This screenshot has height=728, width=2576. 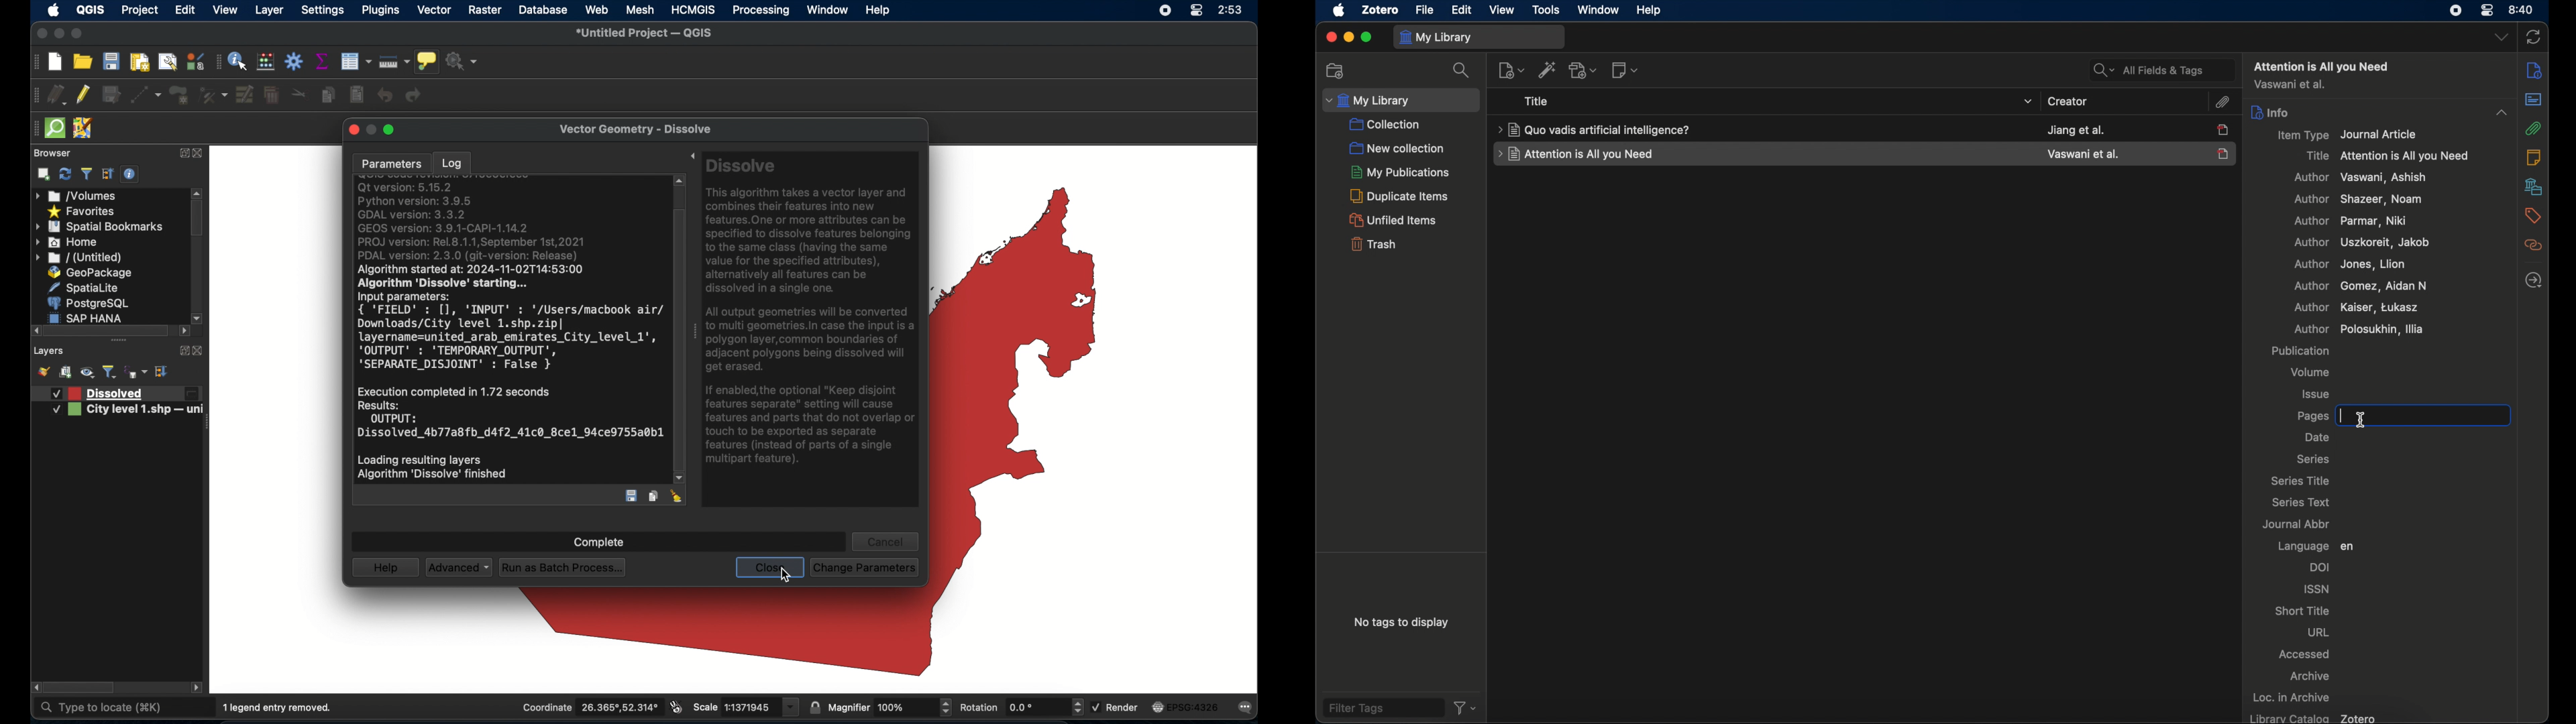 I want to click on help, so click(x=1650, y=11).